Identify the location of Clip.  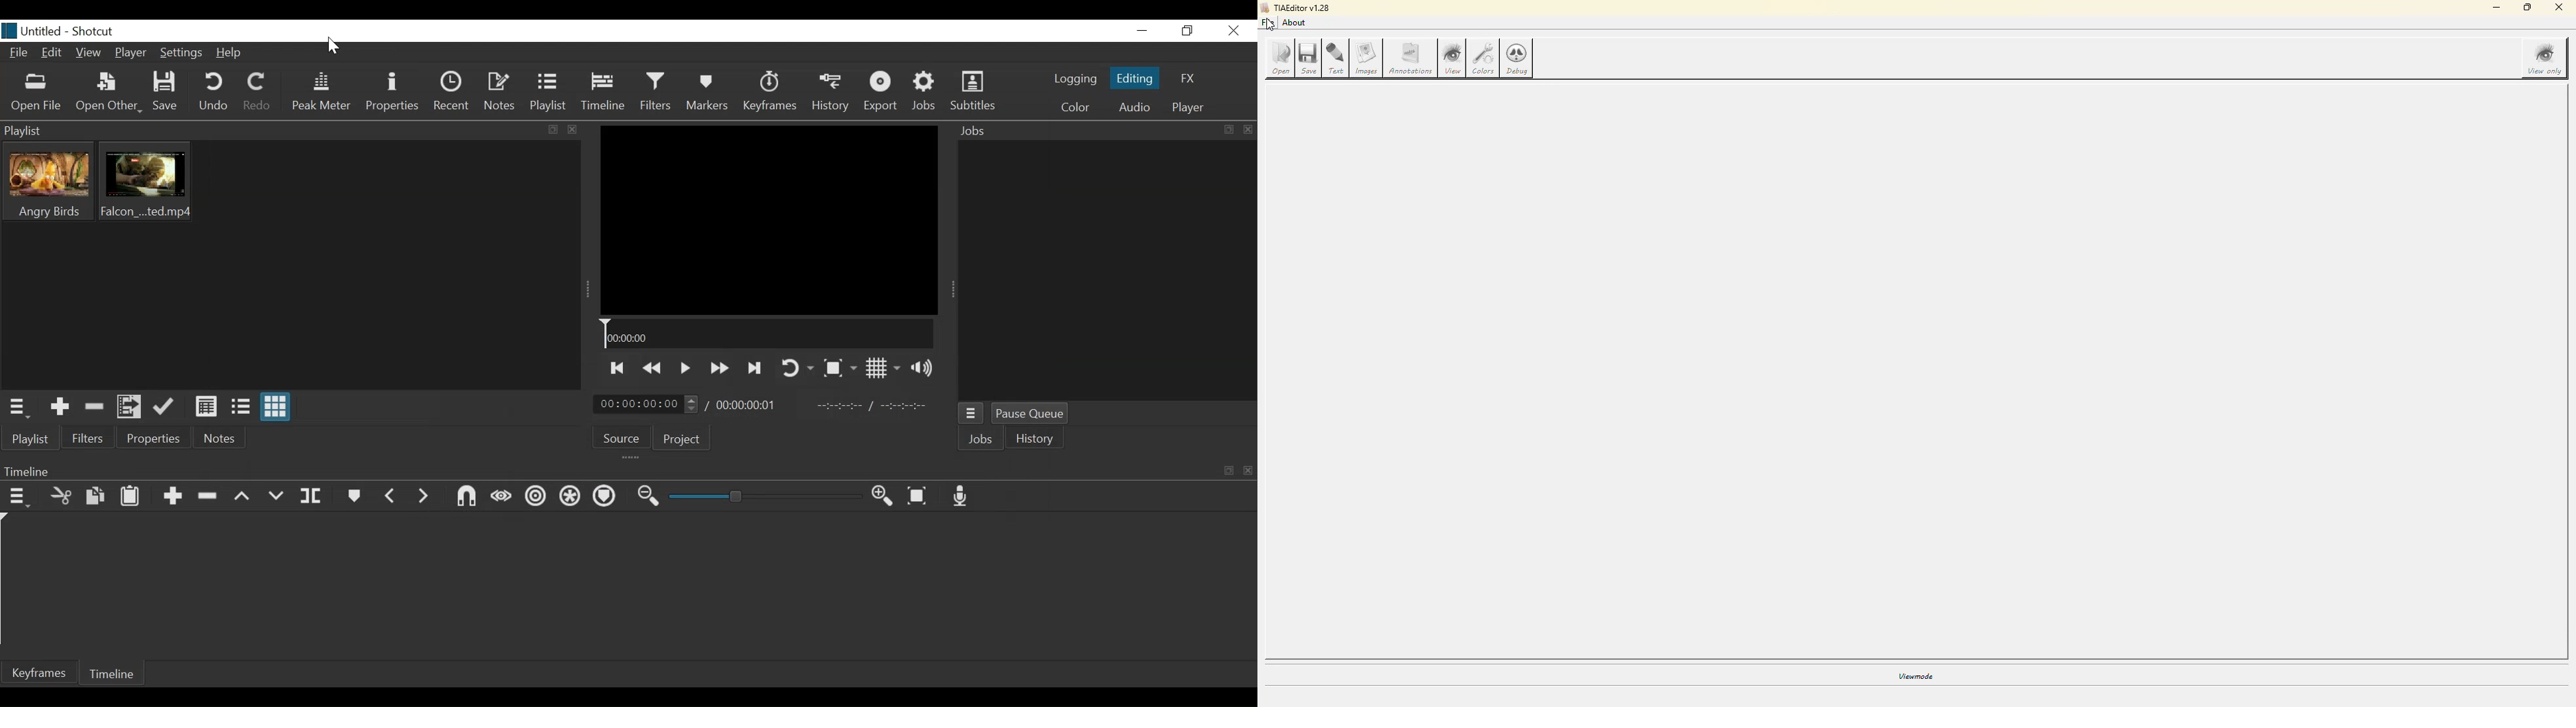
(48, 181).